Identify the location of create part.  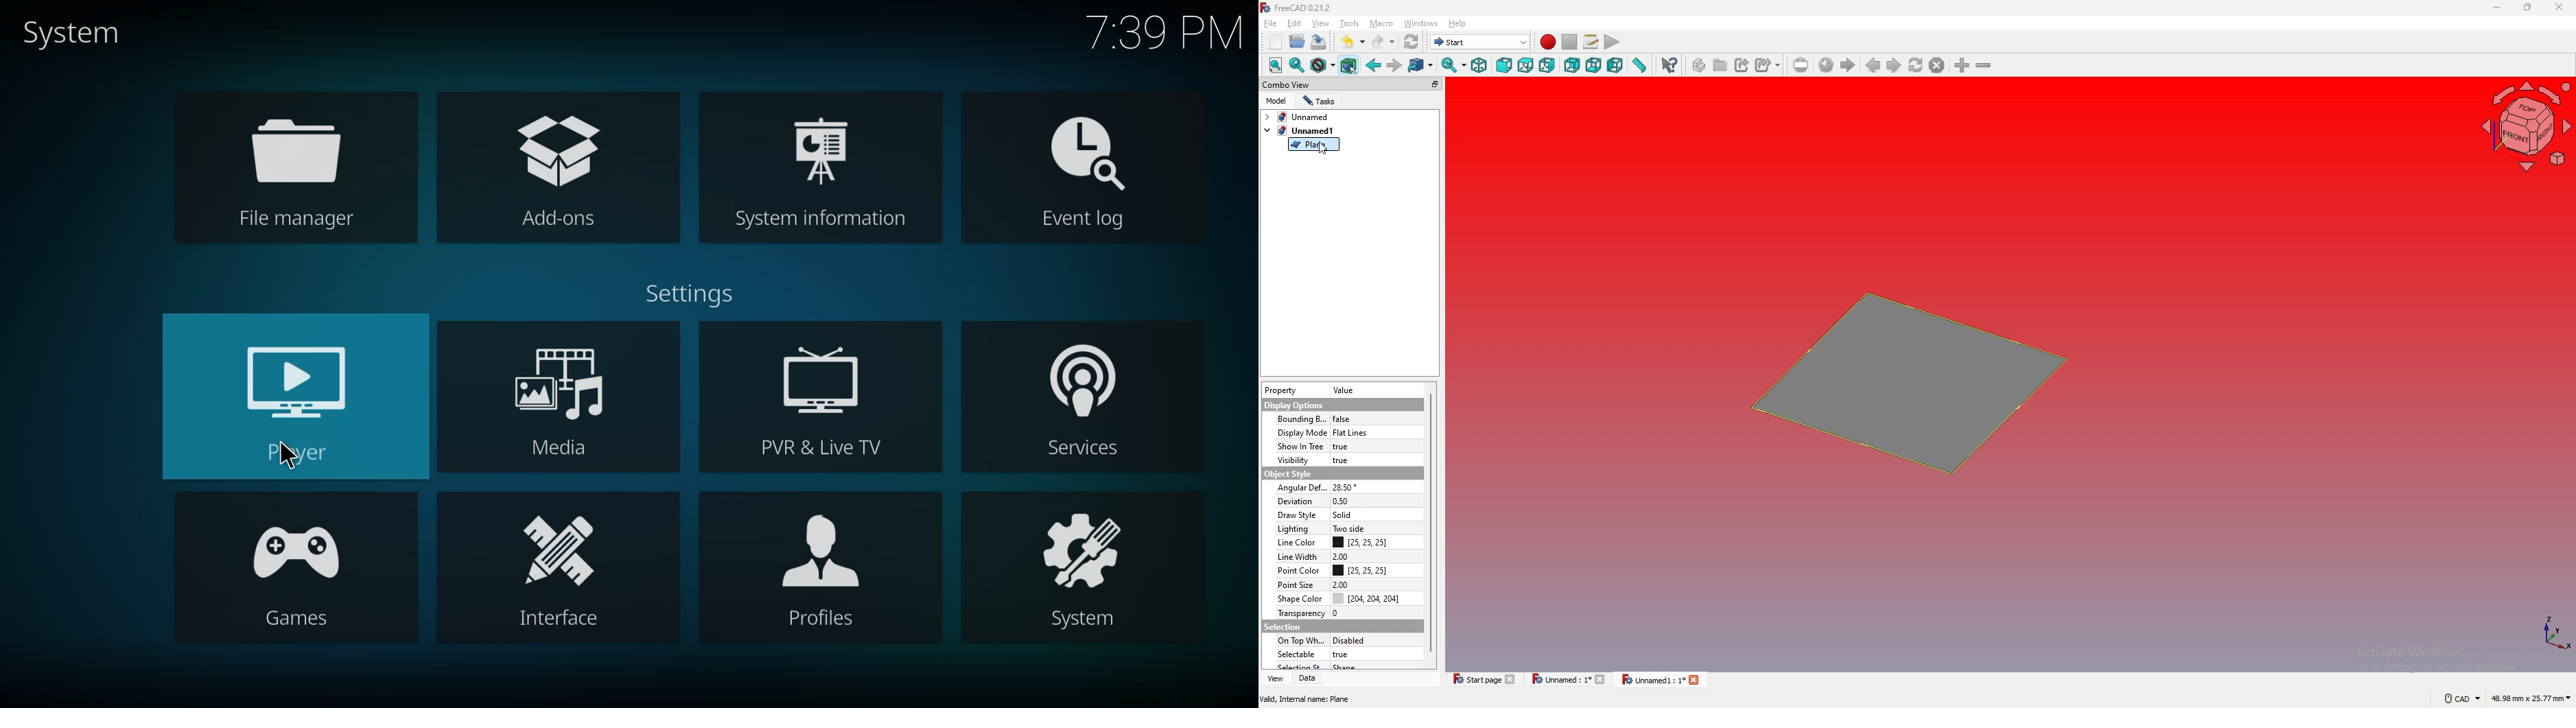
(1700, 65).